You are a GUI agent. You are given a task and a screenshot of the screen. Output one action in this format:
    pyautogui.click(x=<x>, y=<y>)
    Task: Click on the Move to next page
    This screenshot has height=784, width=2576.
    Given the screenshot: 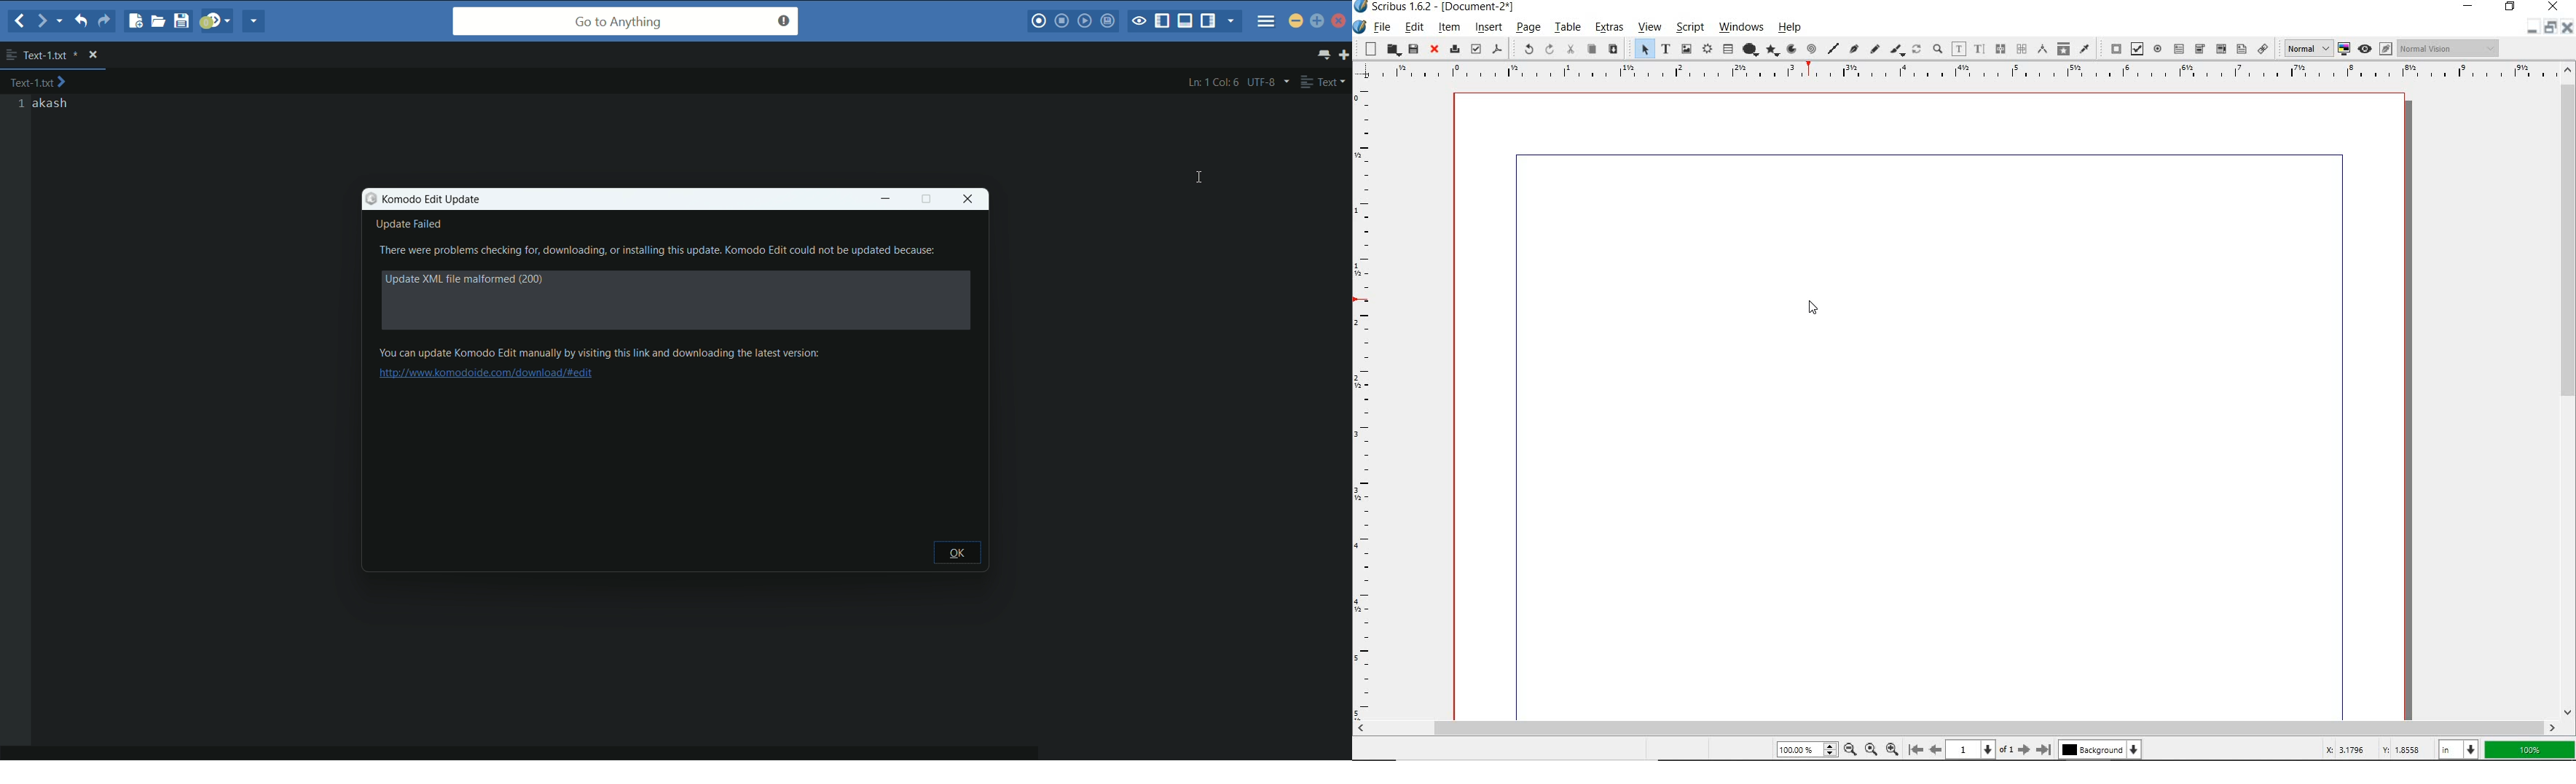 What is the action you would take?
    pyautogui.click(x=2018, y=749)
    